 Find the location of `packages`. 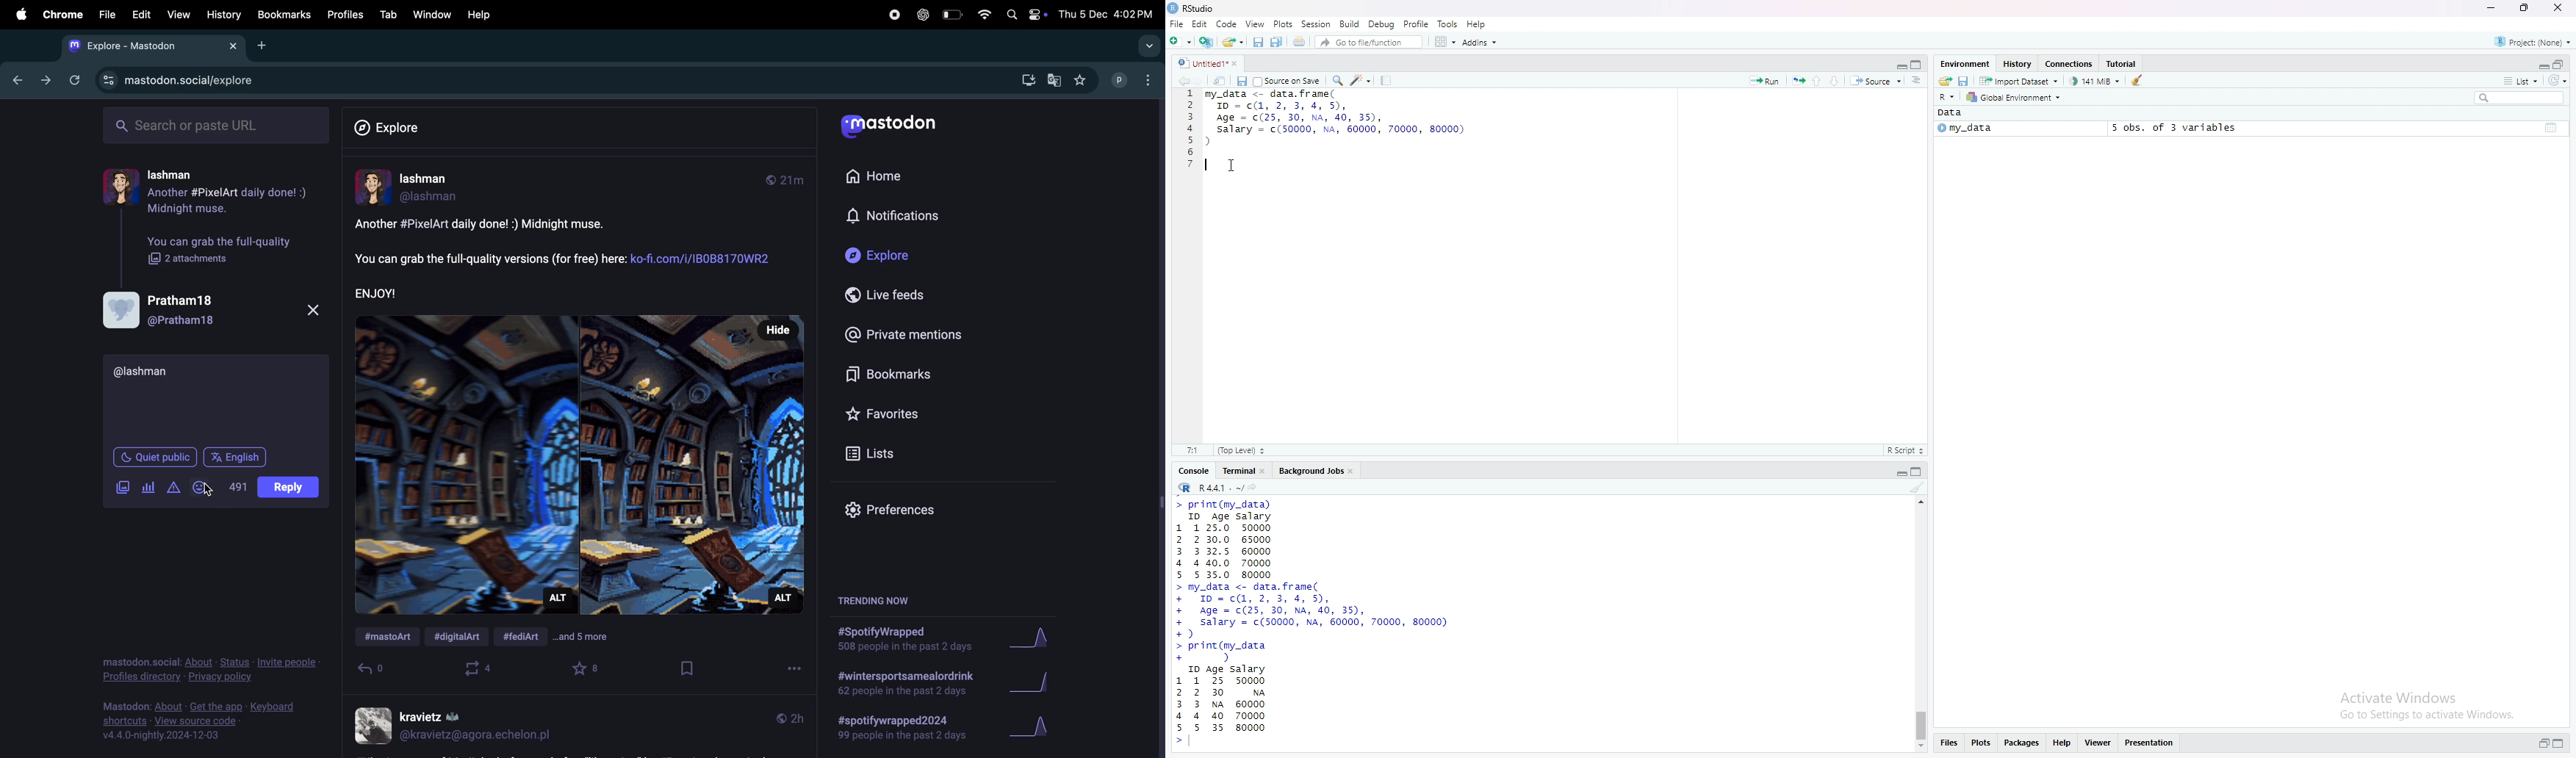

packages is located at coordinates (2022, 742).